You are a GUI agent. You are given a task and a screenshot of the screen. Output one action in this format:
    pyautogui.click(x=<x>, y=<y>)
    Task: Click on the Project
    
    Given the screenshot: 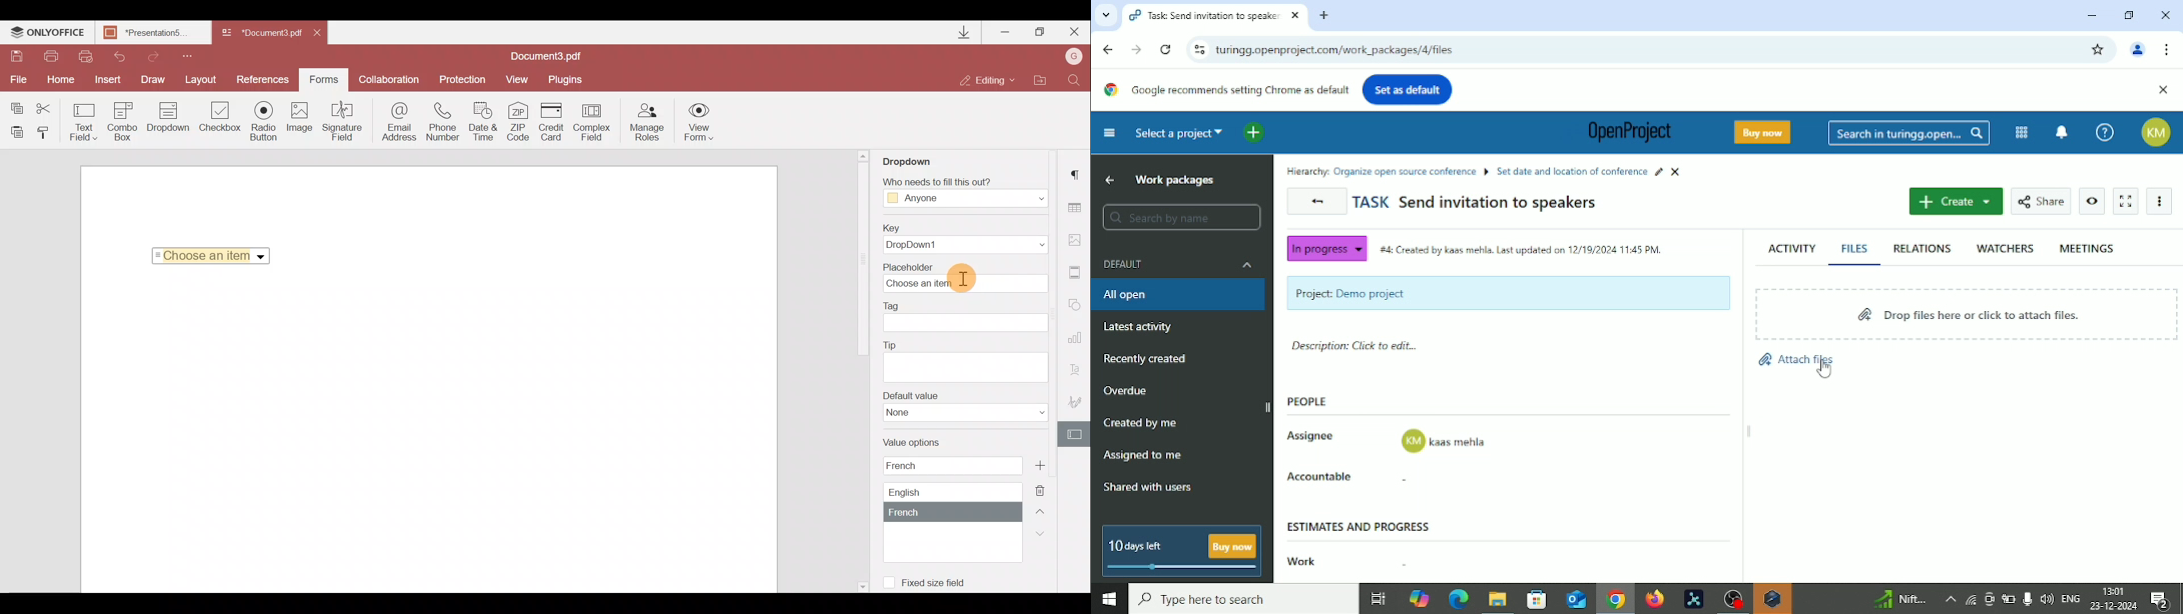 What is the action you would take?
    pyautogui.click(x=1508, y=293)
    